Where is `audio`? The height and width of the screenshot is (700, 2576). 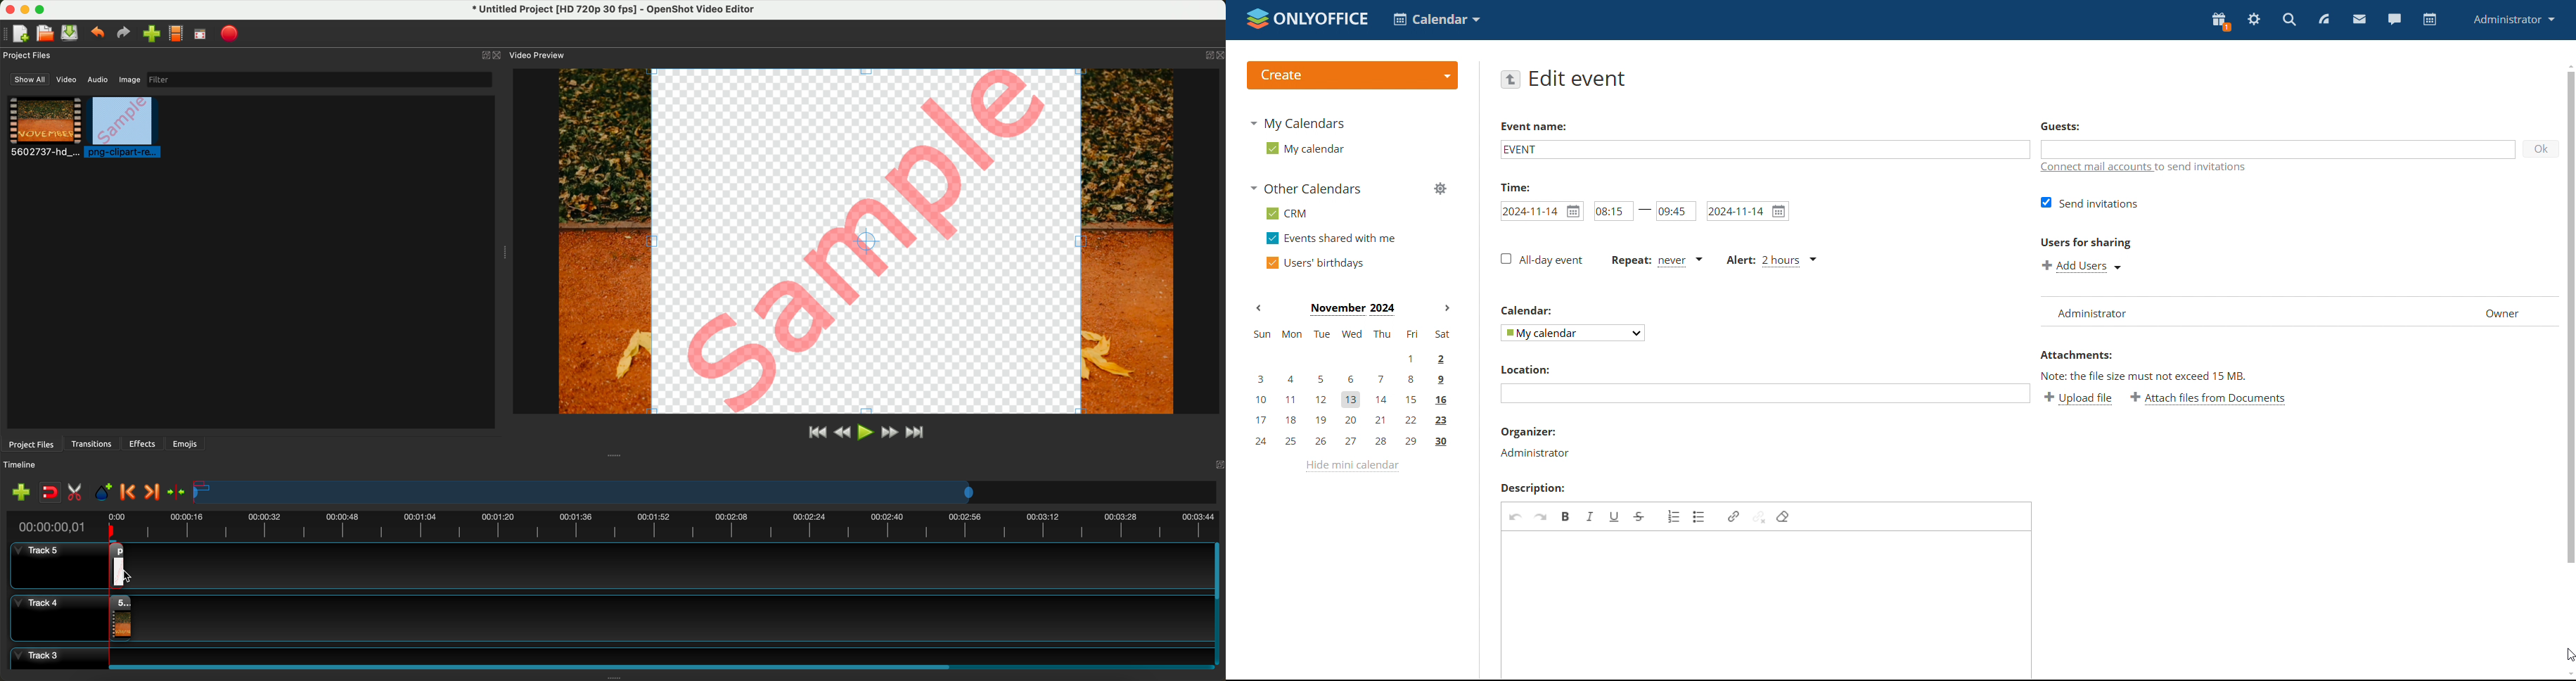 audio is located at coordinates (98, 79).